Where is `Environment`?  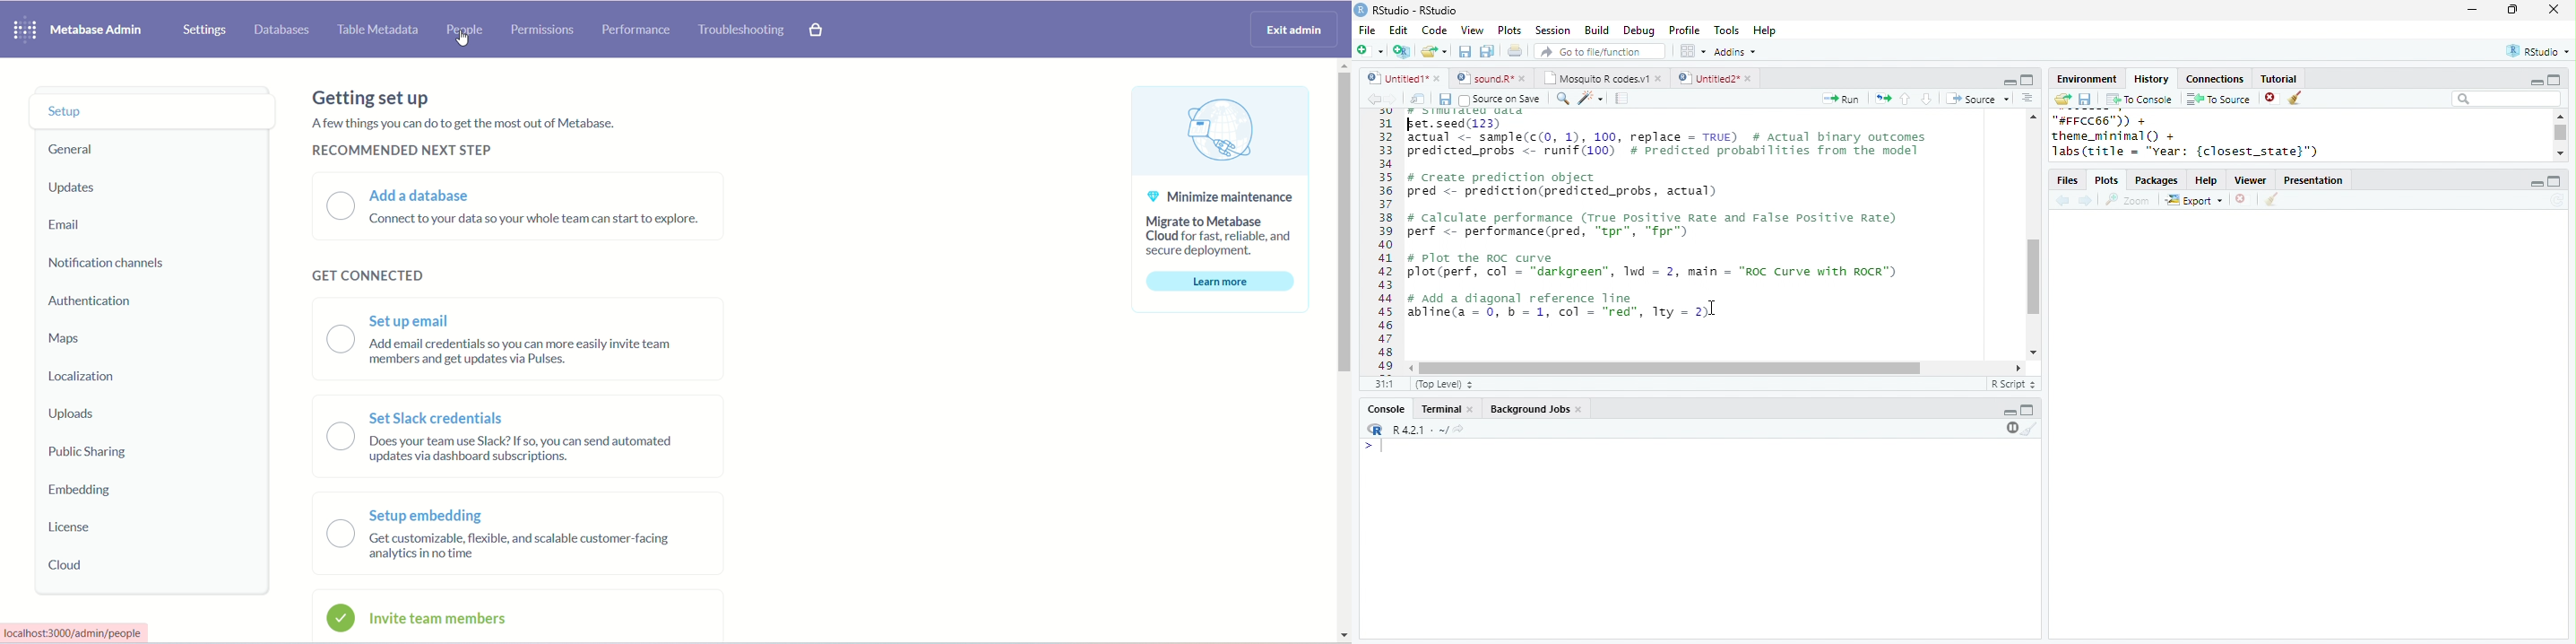 Environment is located at coordinates (2086, 79).